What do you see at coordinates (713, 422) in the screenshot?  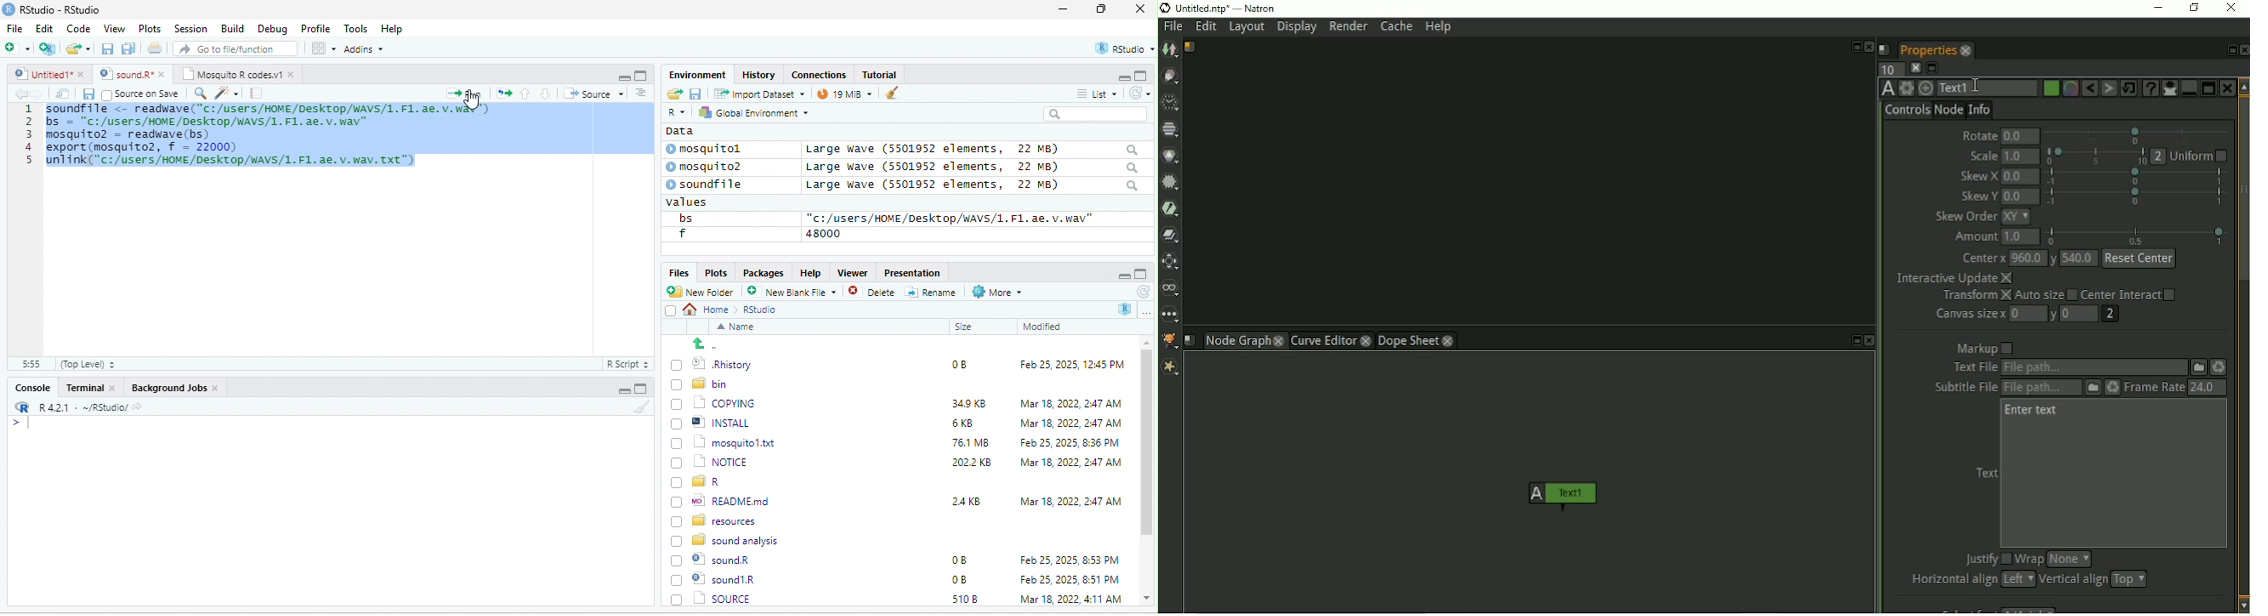 I see `| @] INSTALL` at bounding box center [713, 422].